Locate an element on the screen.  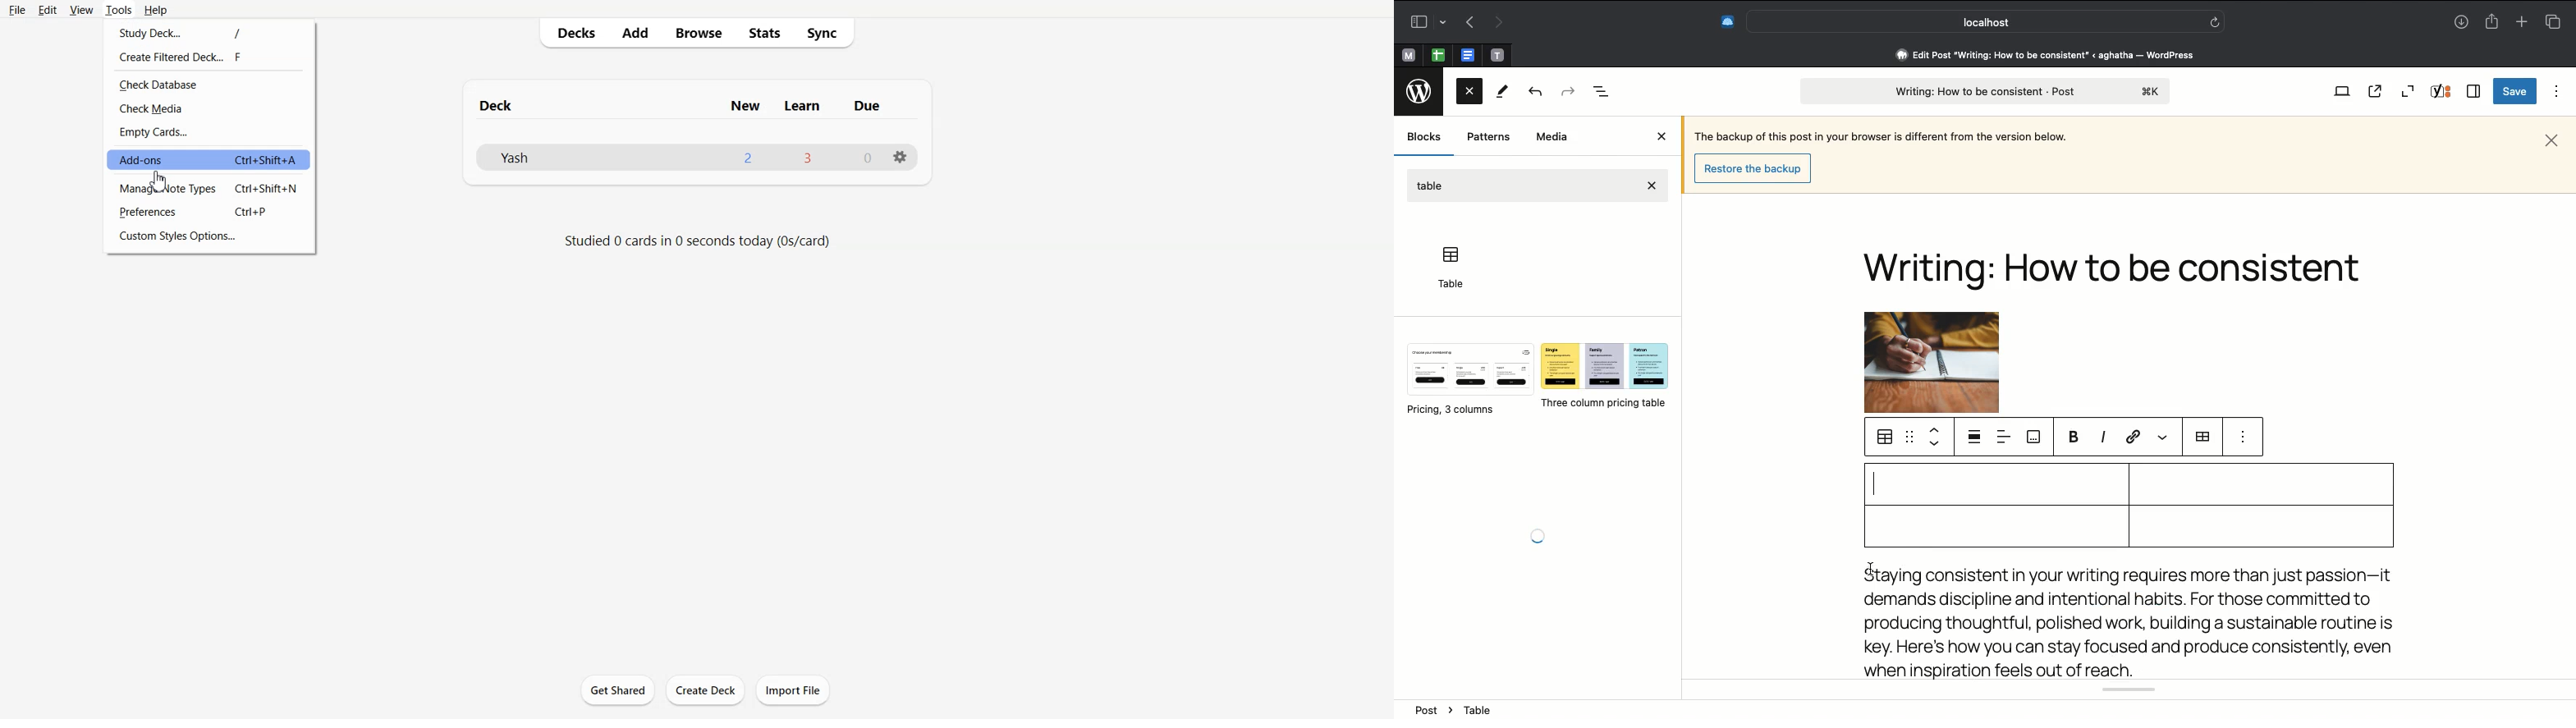
3 is located at coordinates (806, 157).